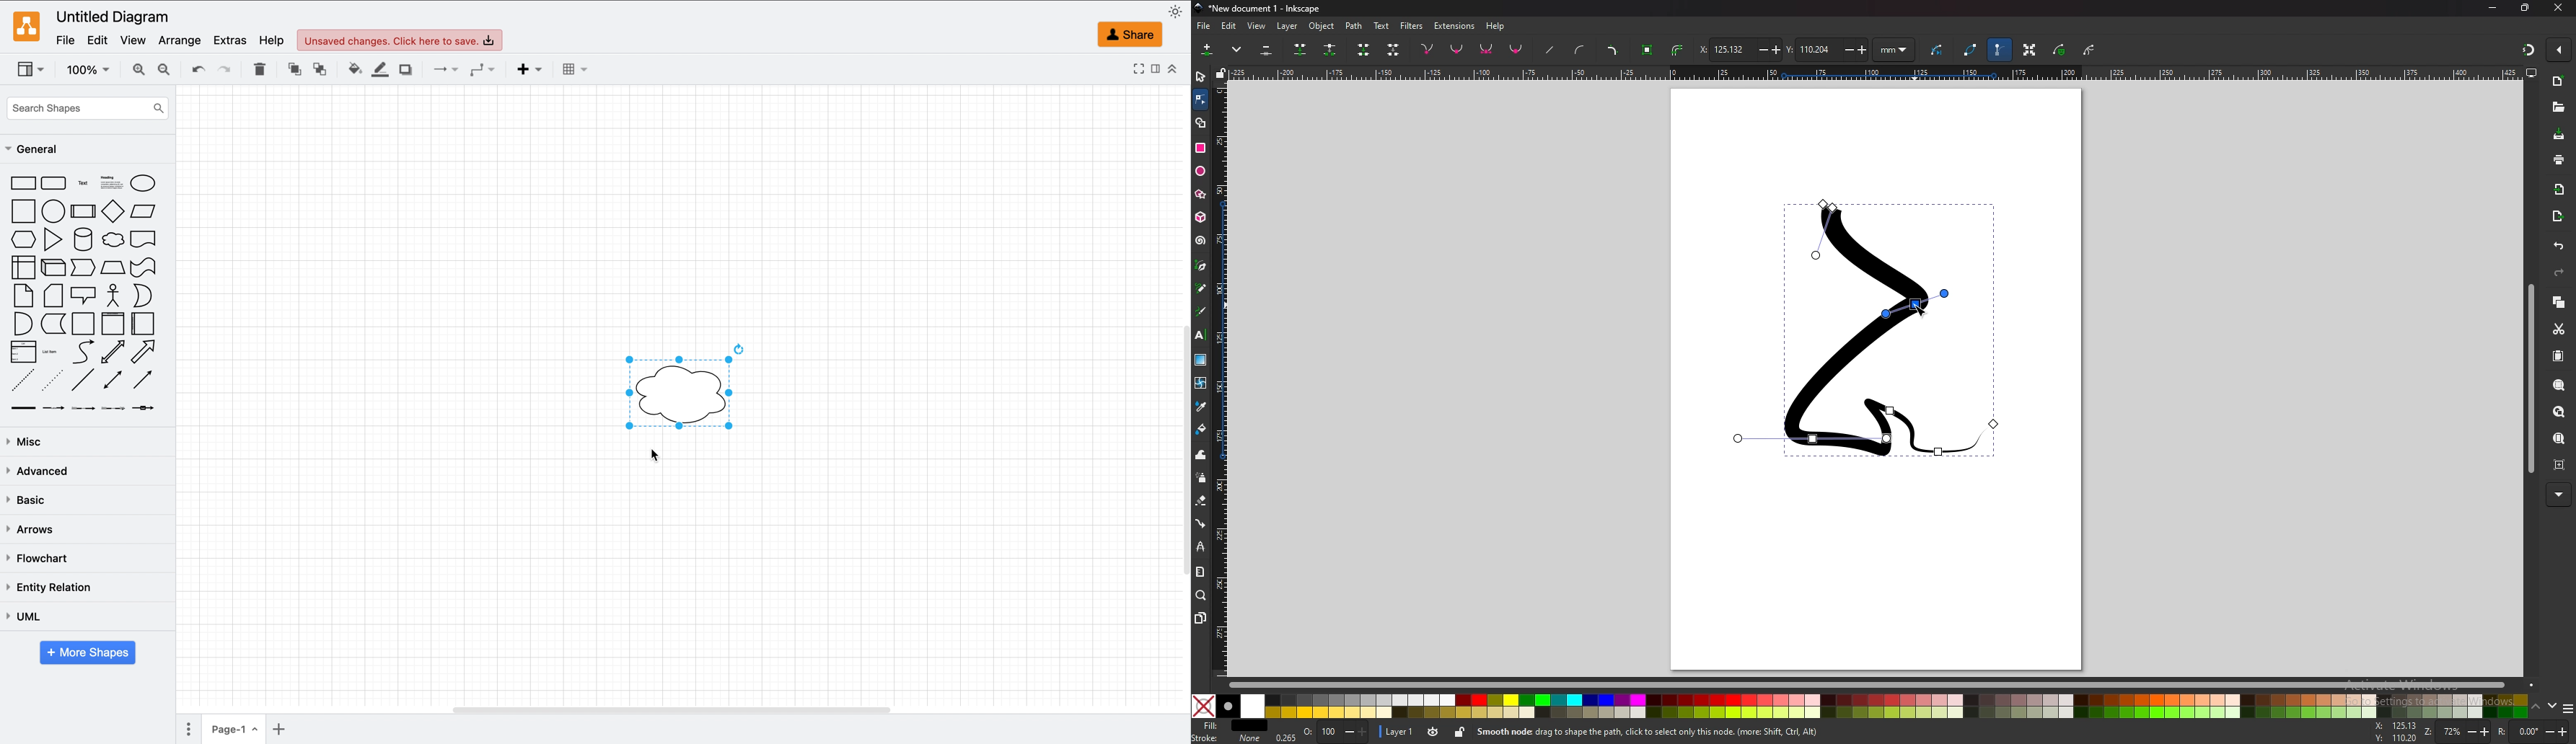 Image resolution: width=2576 pixels, height=756 pixels. Describe the element at coordinates (257, 70) in the screenshot. I see `delete` at that location.